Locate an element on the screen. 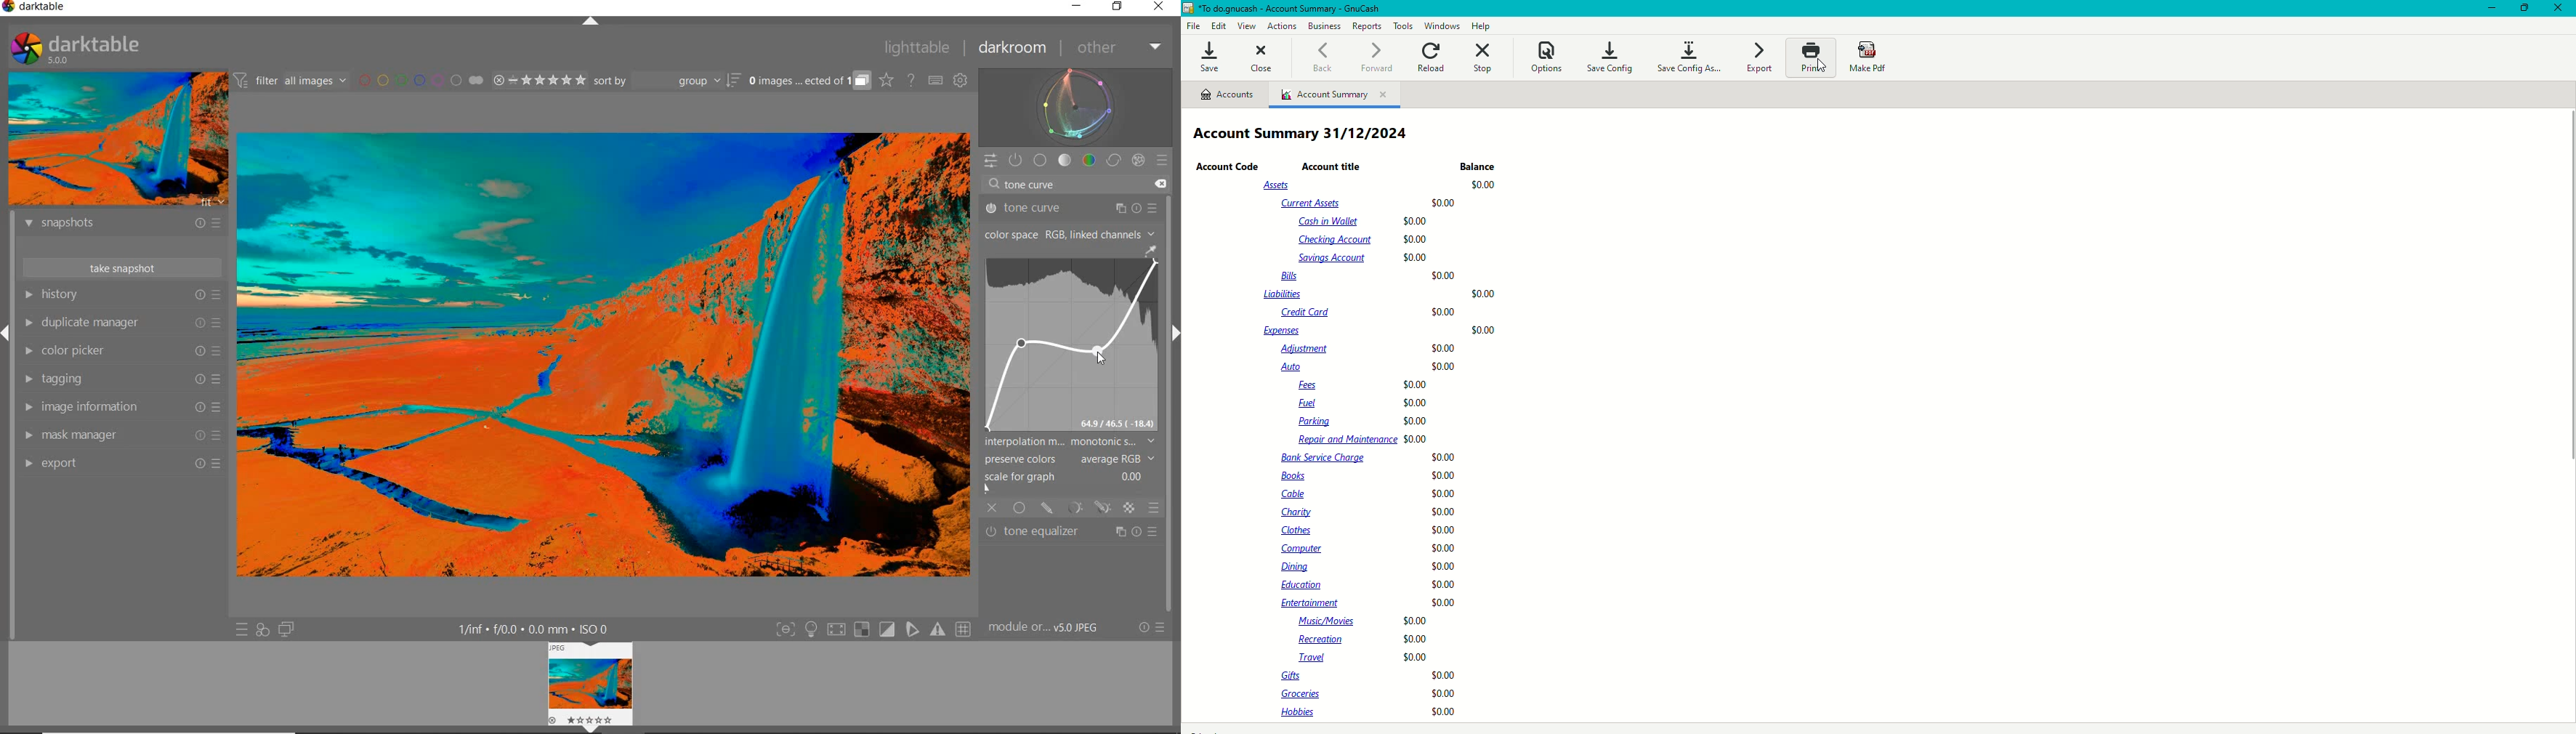 Image resolution: width=2576 pixels, height=756 pixels. QUICK ACCESS PANEL is located at coordinates (991, 161).